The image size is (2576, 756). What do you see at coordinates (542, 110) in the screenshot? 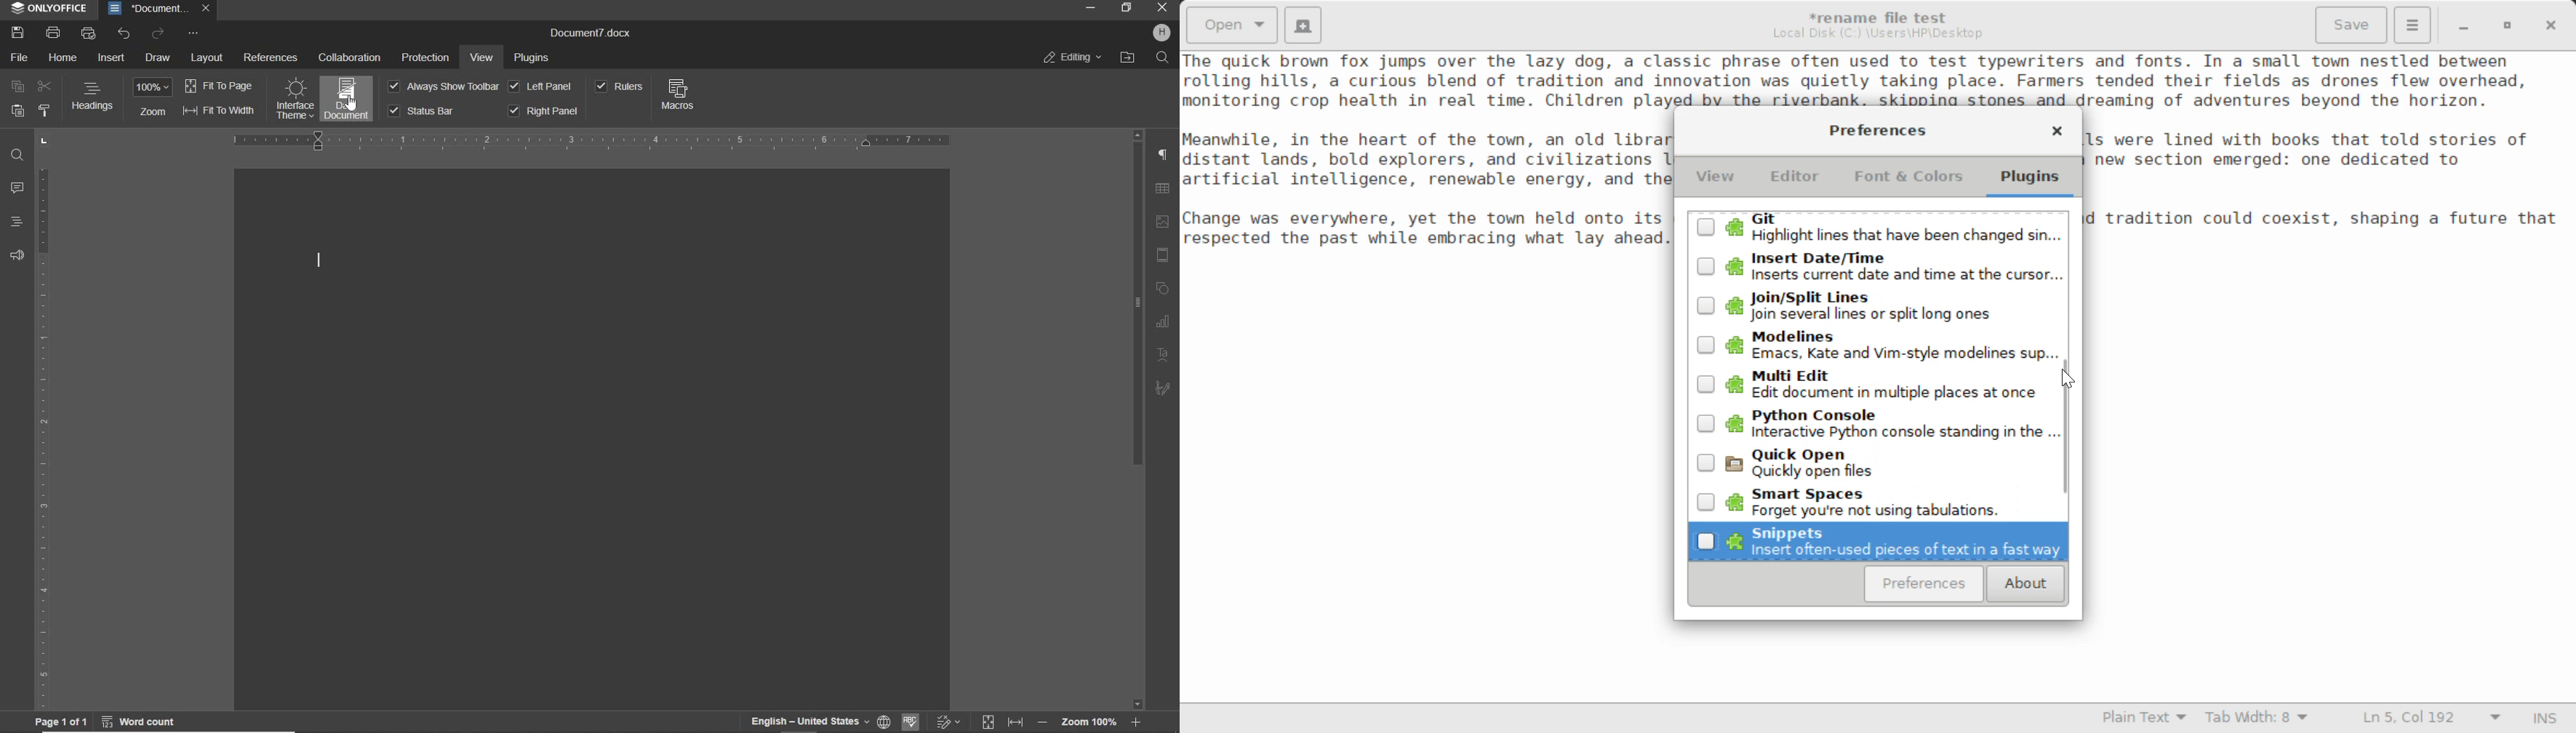
I see `RIGHT PANE` at bounding box center [542, 110].